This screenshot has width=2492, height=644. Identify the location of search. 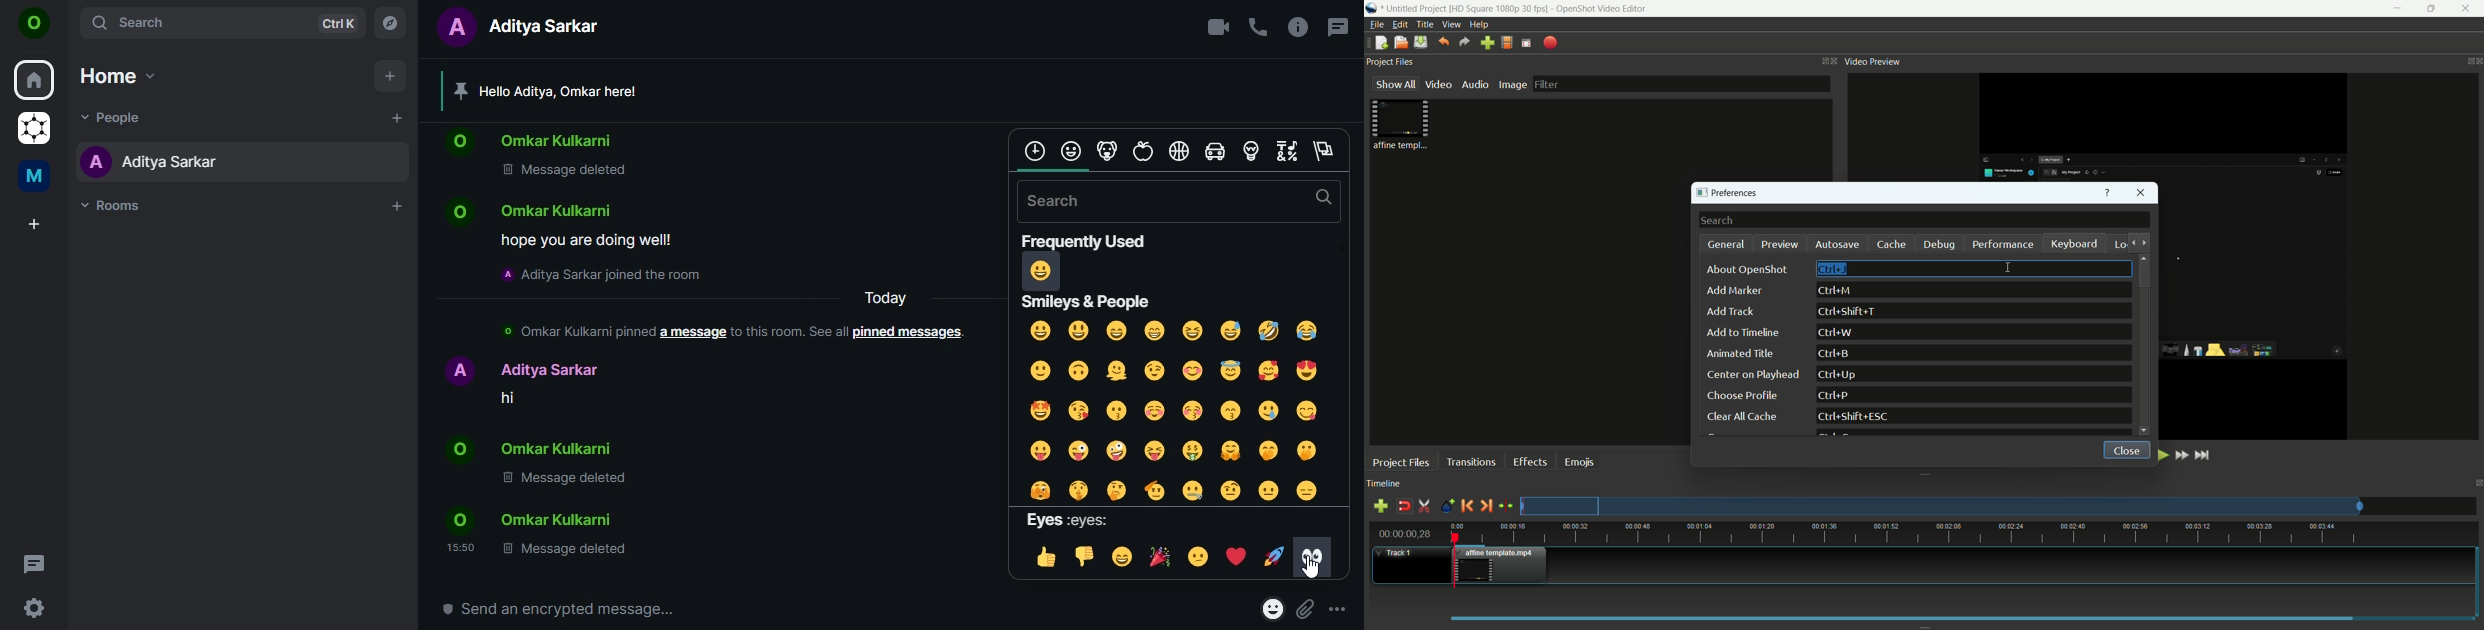
(225, 23).